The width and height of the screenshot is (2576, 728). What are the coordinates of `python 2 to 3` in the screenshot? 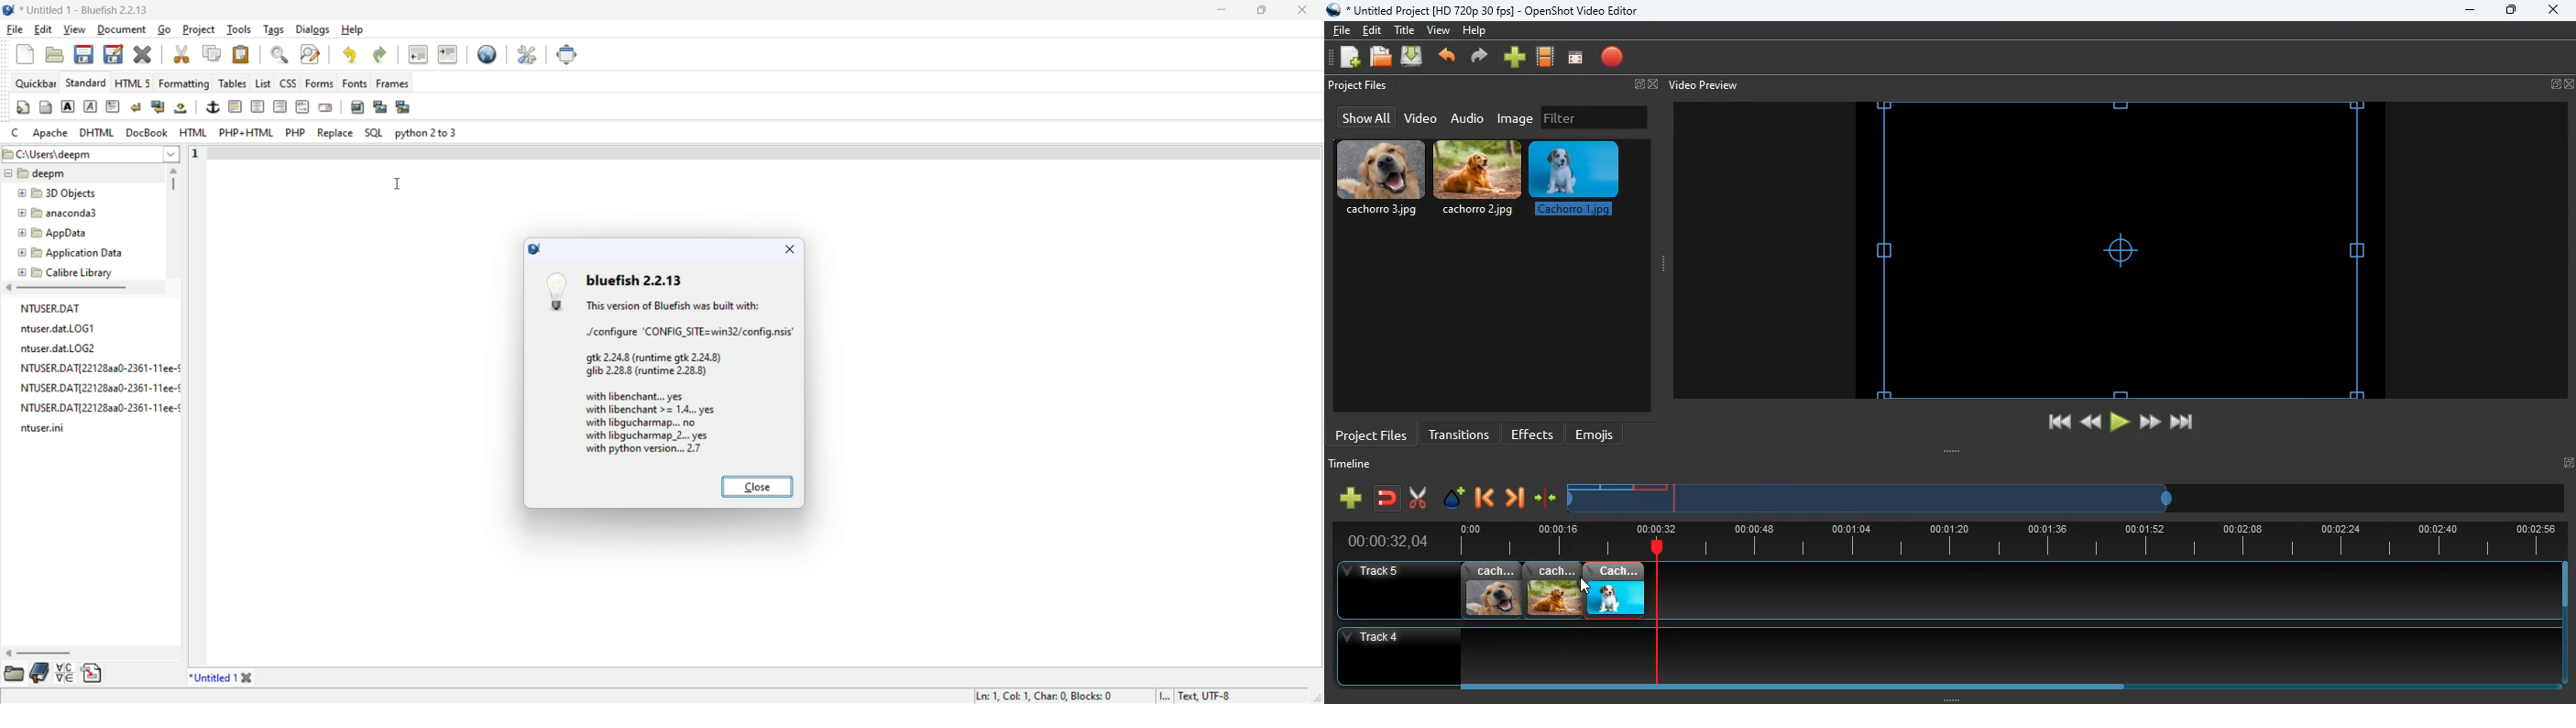 It's located at (427, 134).